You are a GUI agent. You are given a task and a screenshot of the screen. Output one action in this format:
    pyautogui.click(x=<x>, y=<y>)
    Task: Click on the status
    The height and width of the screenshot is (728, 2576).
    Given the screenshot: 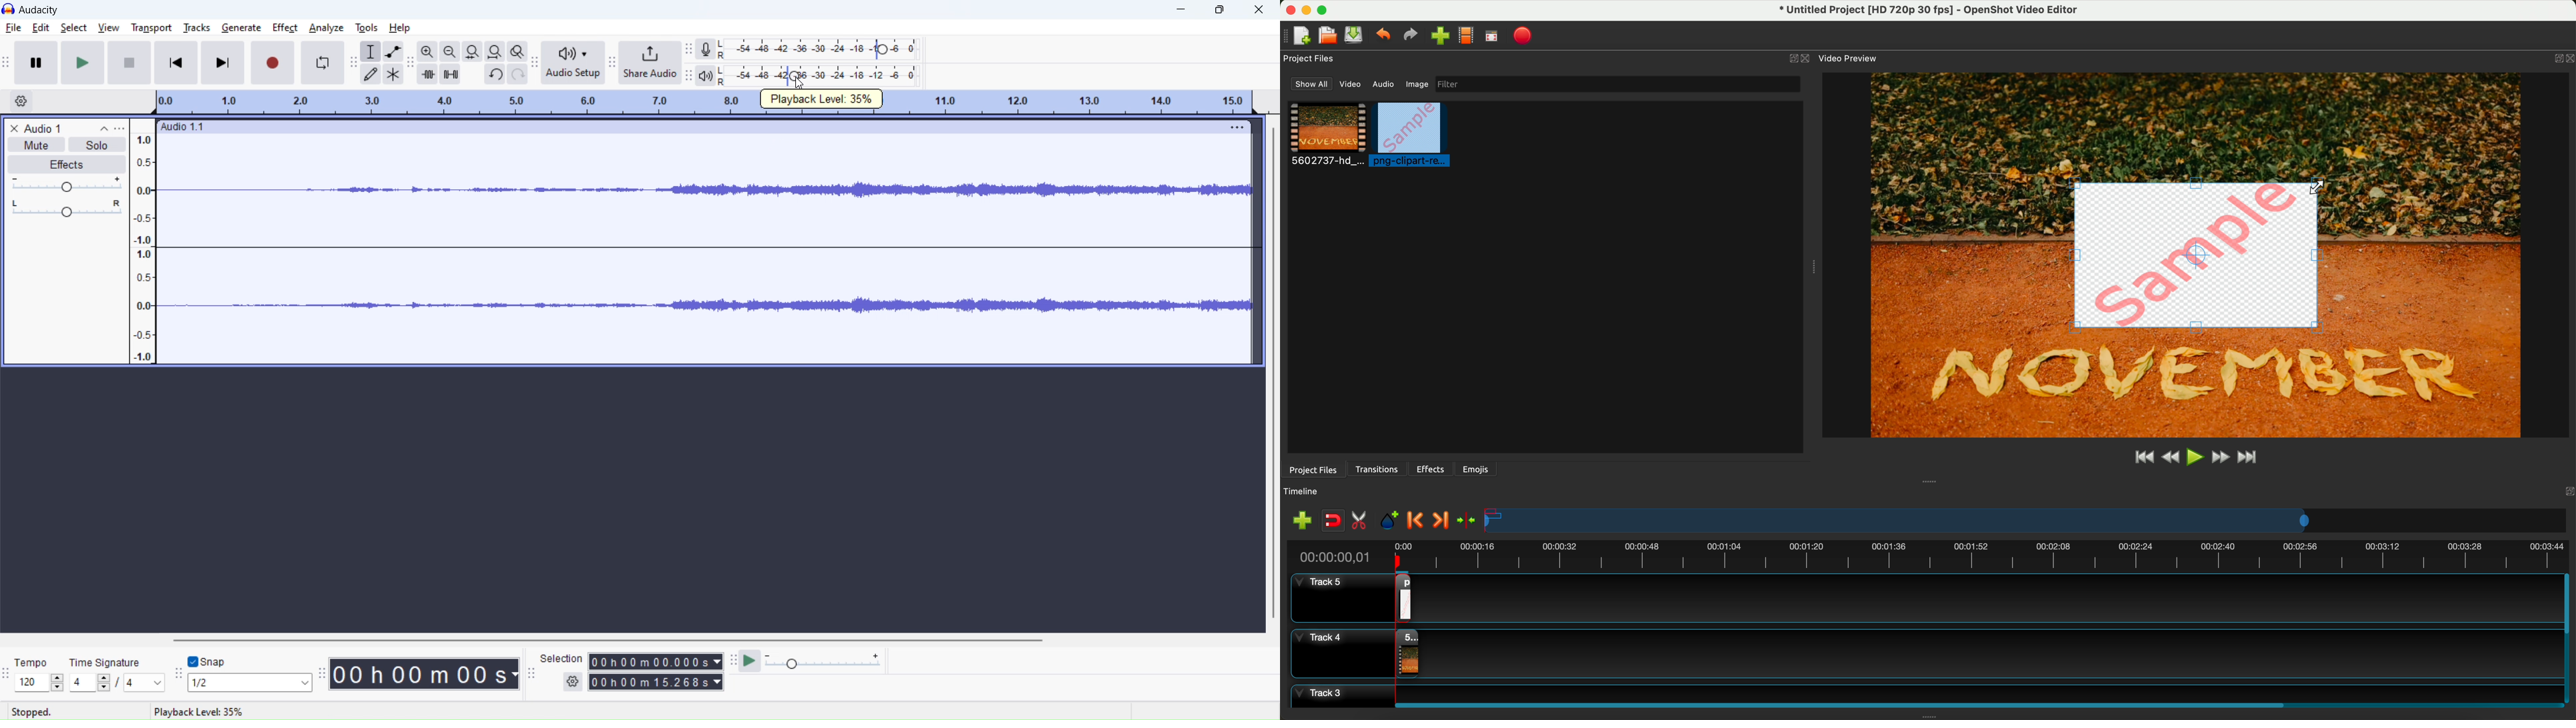 What is the action you would take?
    pyautogui.click(x=198, y=711)
    